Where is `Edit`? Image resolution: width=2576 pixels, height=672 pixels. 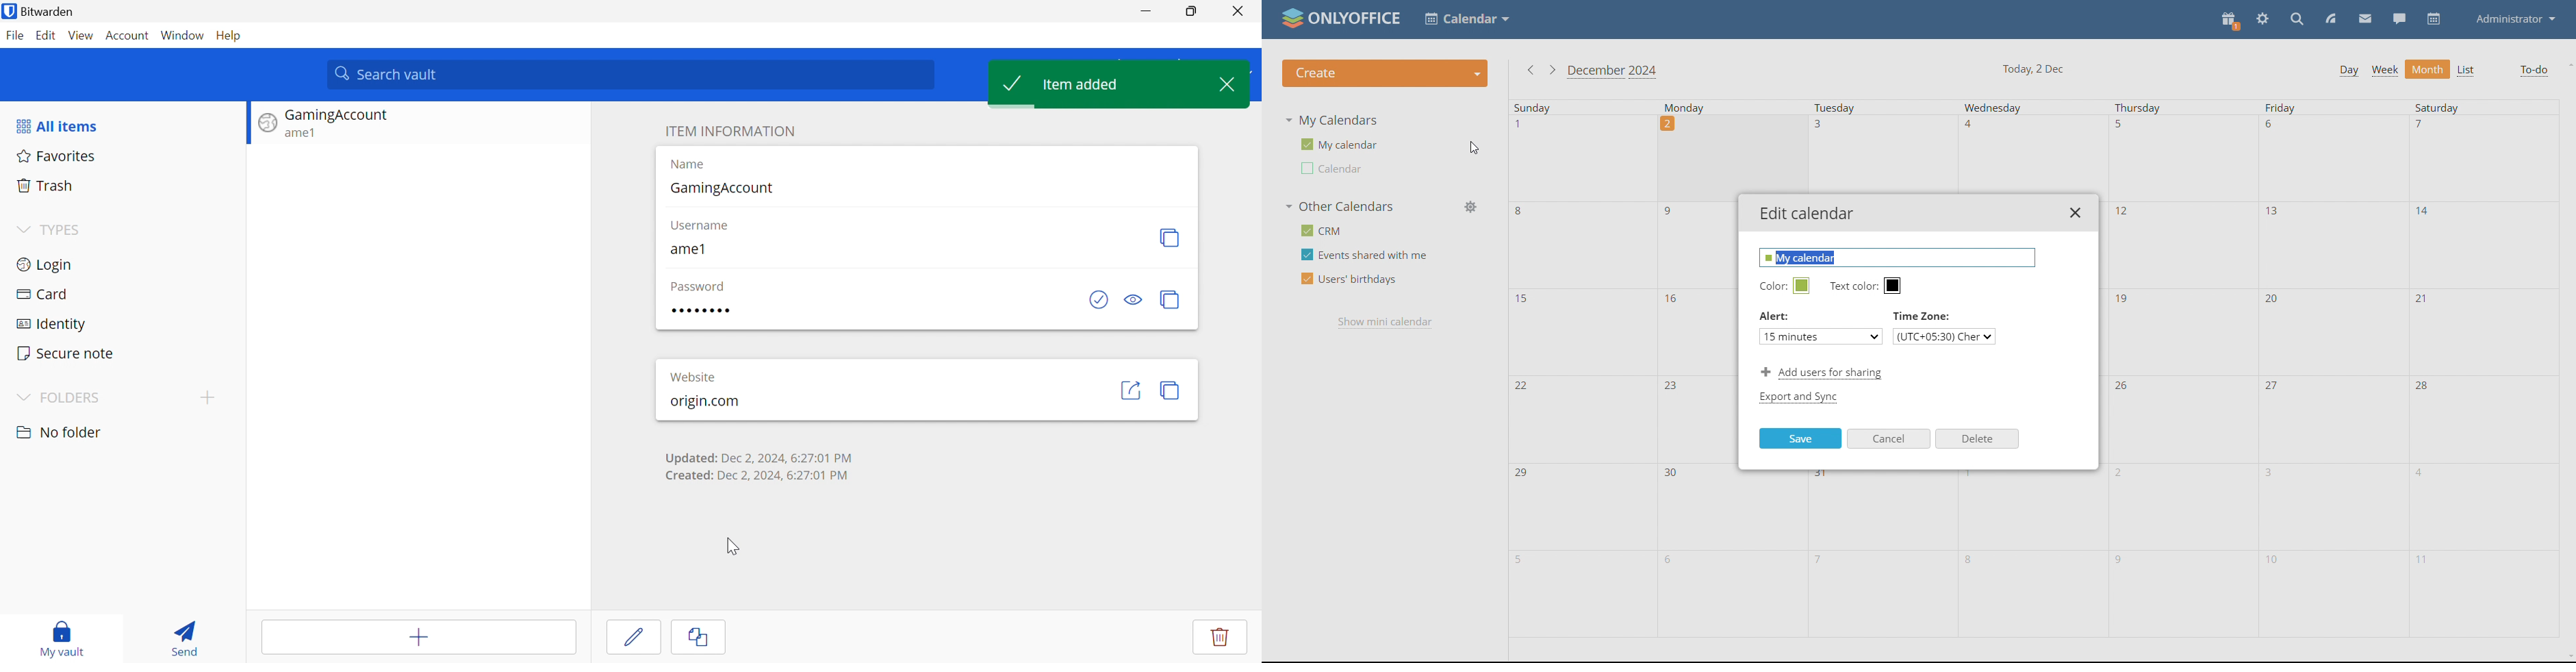 Edit is located at coordinates (634, 637).